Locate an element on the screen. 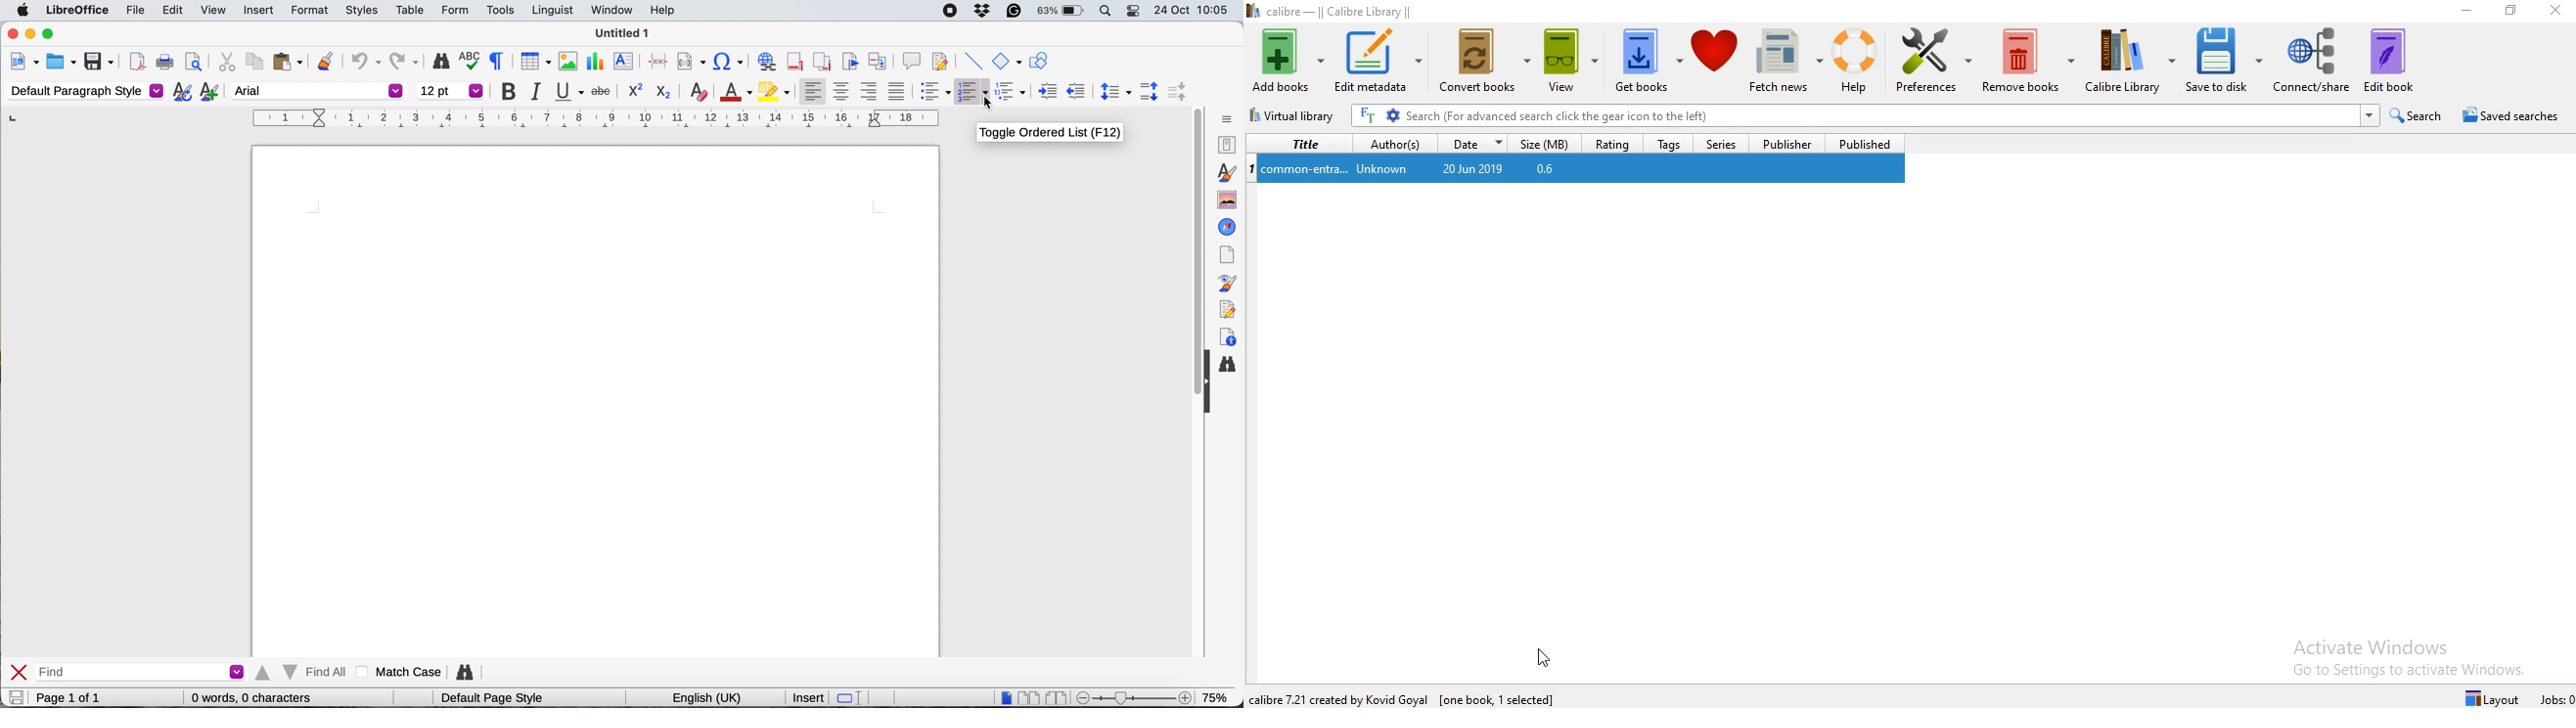 This screenshot has height=728, width=2576. Layout is located at coordinates (2484, 695).